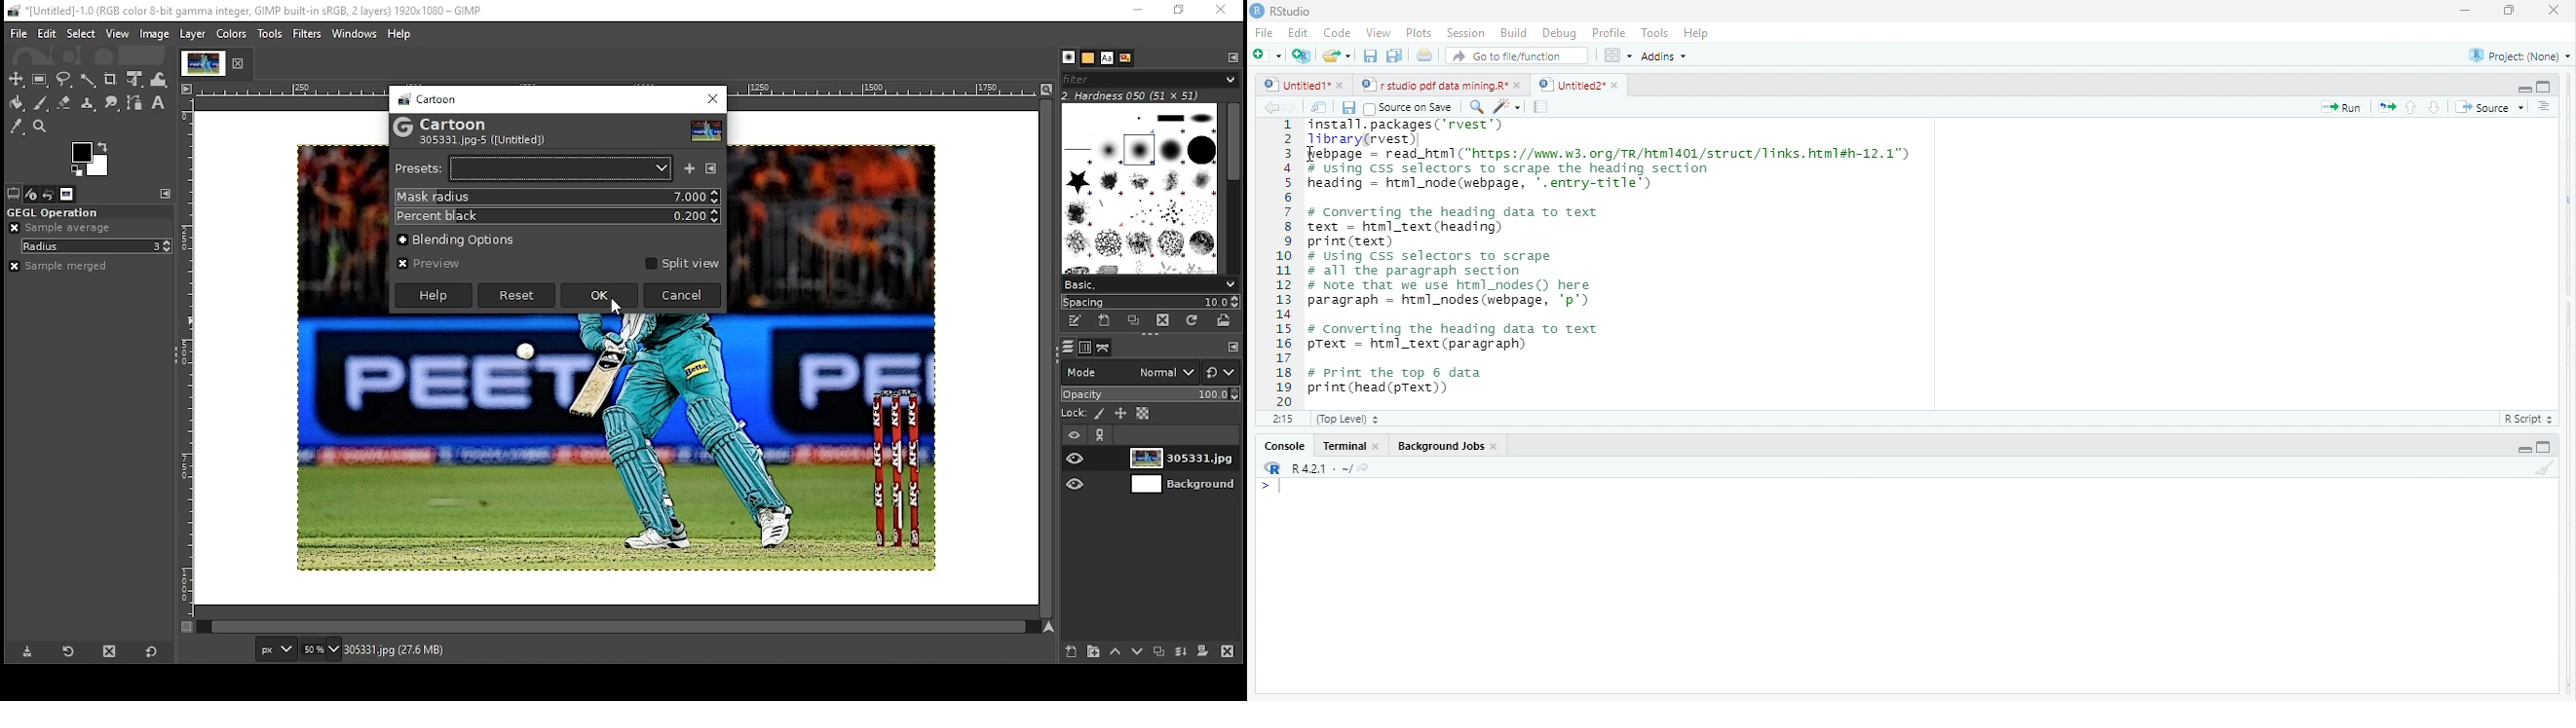 The height and width of the screenshot is (728, 2576). What do you see at coordinates (1518, 56) in the screenshot?
I see ` Go to file/function` at bounding box center [1518, 56].